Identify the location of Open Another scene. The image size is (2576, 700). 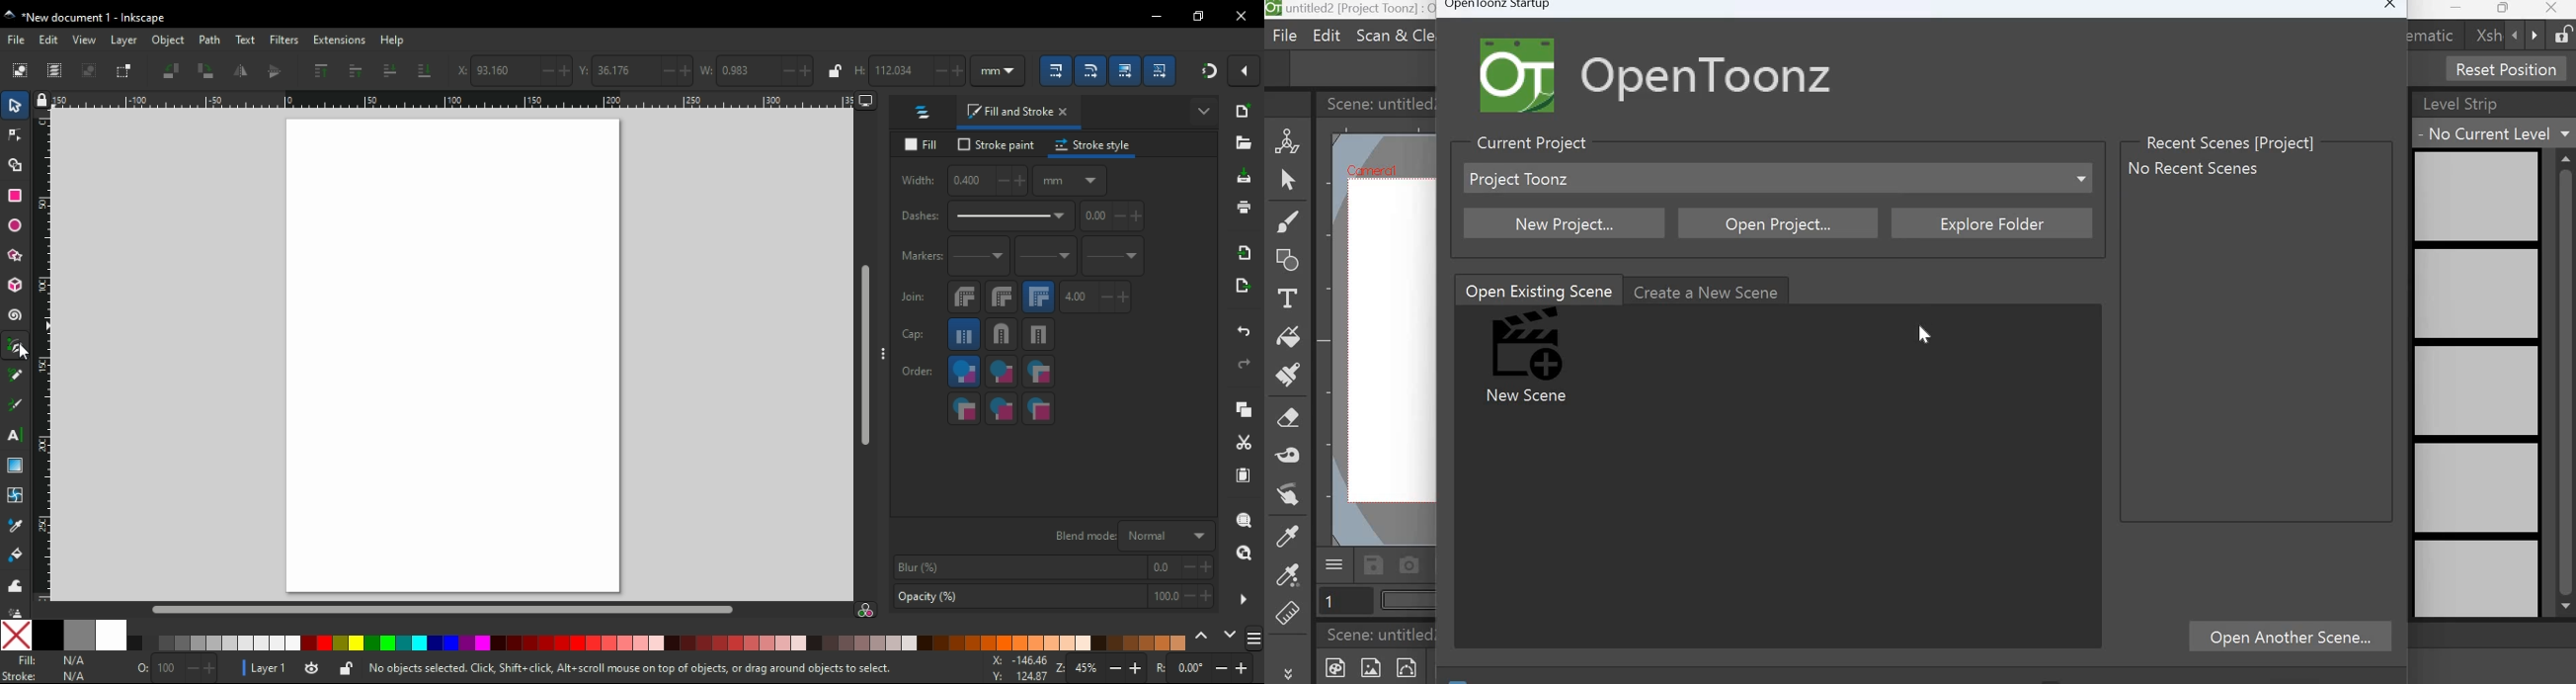
(2285, 635).